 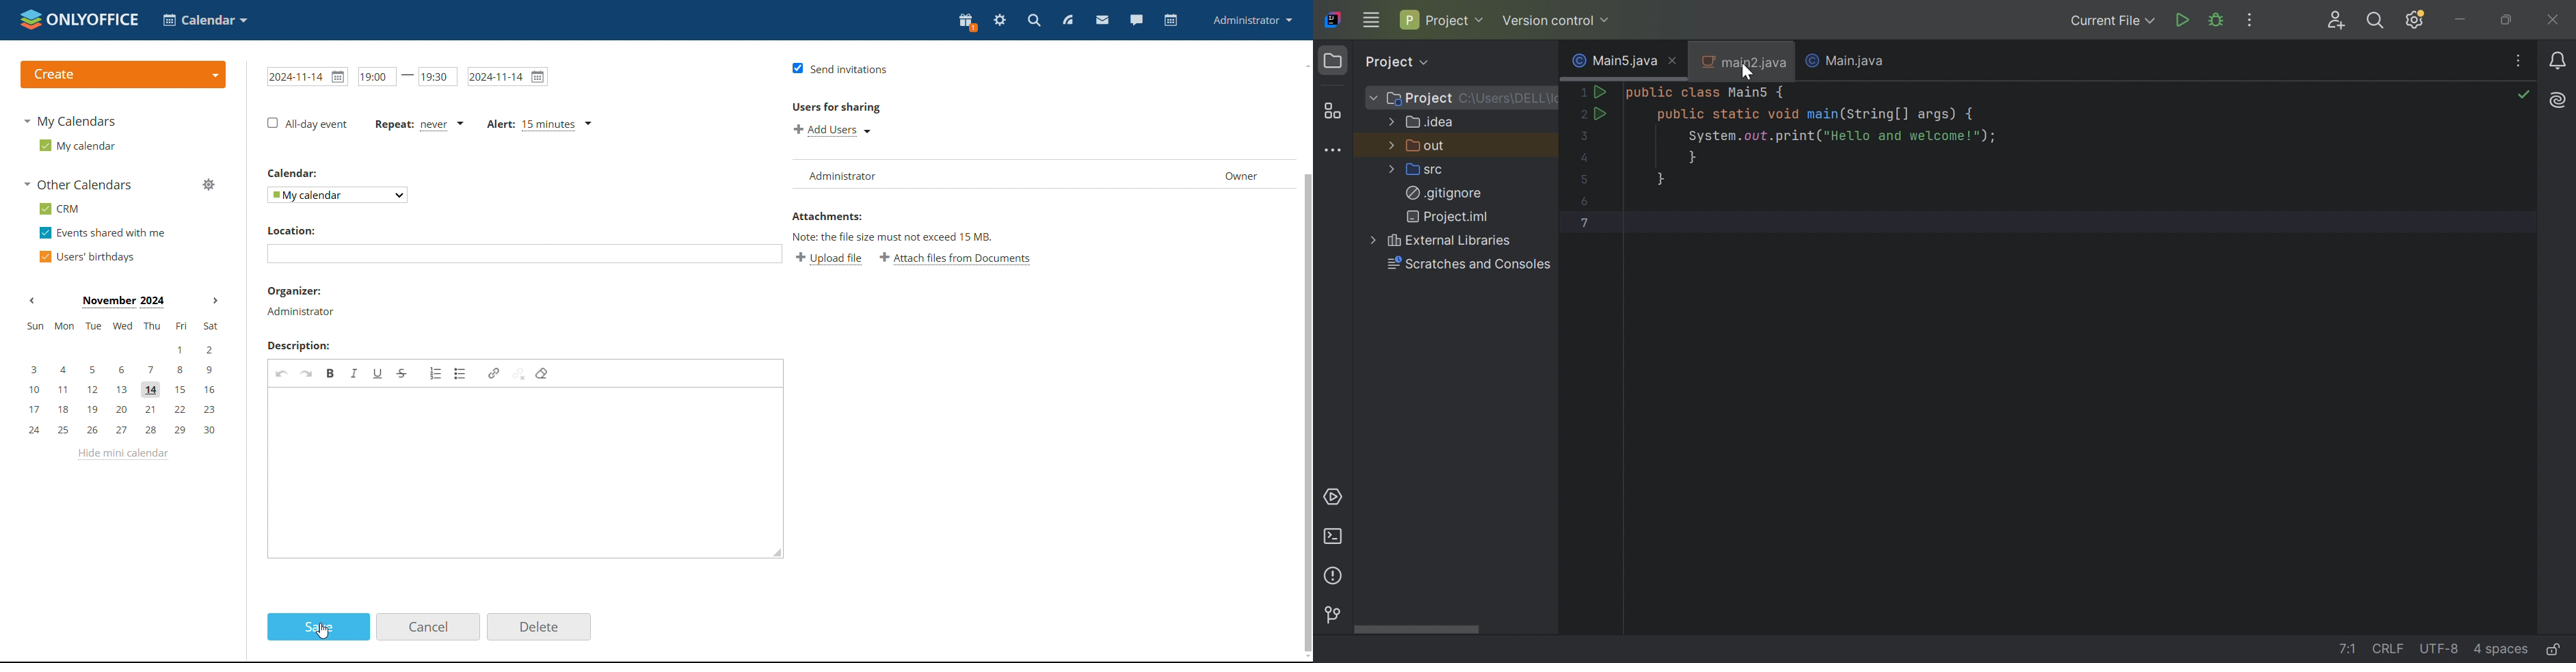 What do you see at coordinates (1335, 495) in the screenshot?
I see `Services` at bounding box center [1335, 495].